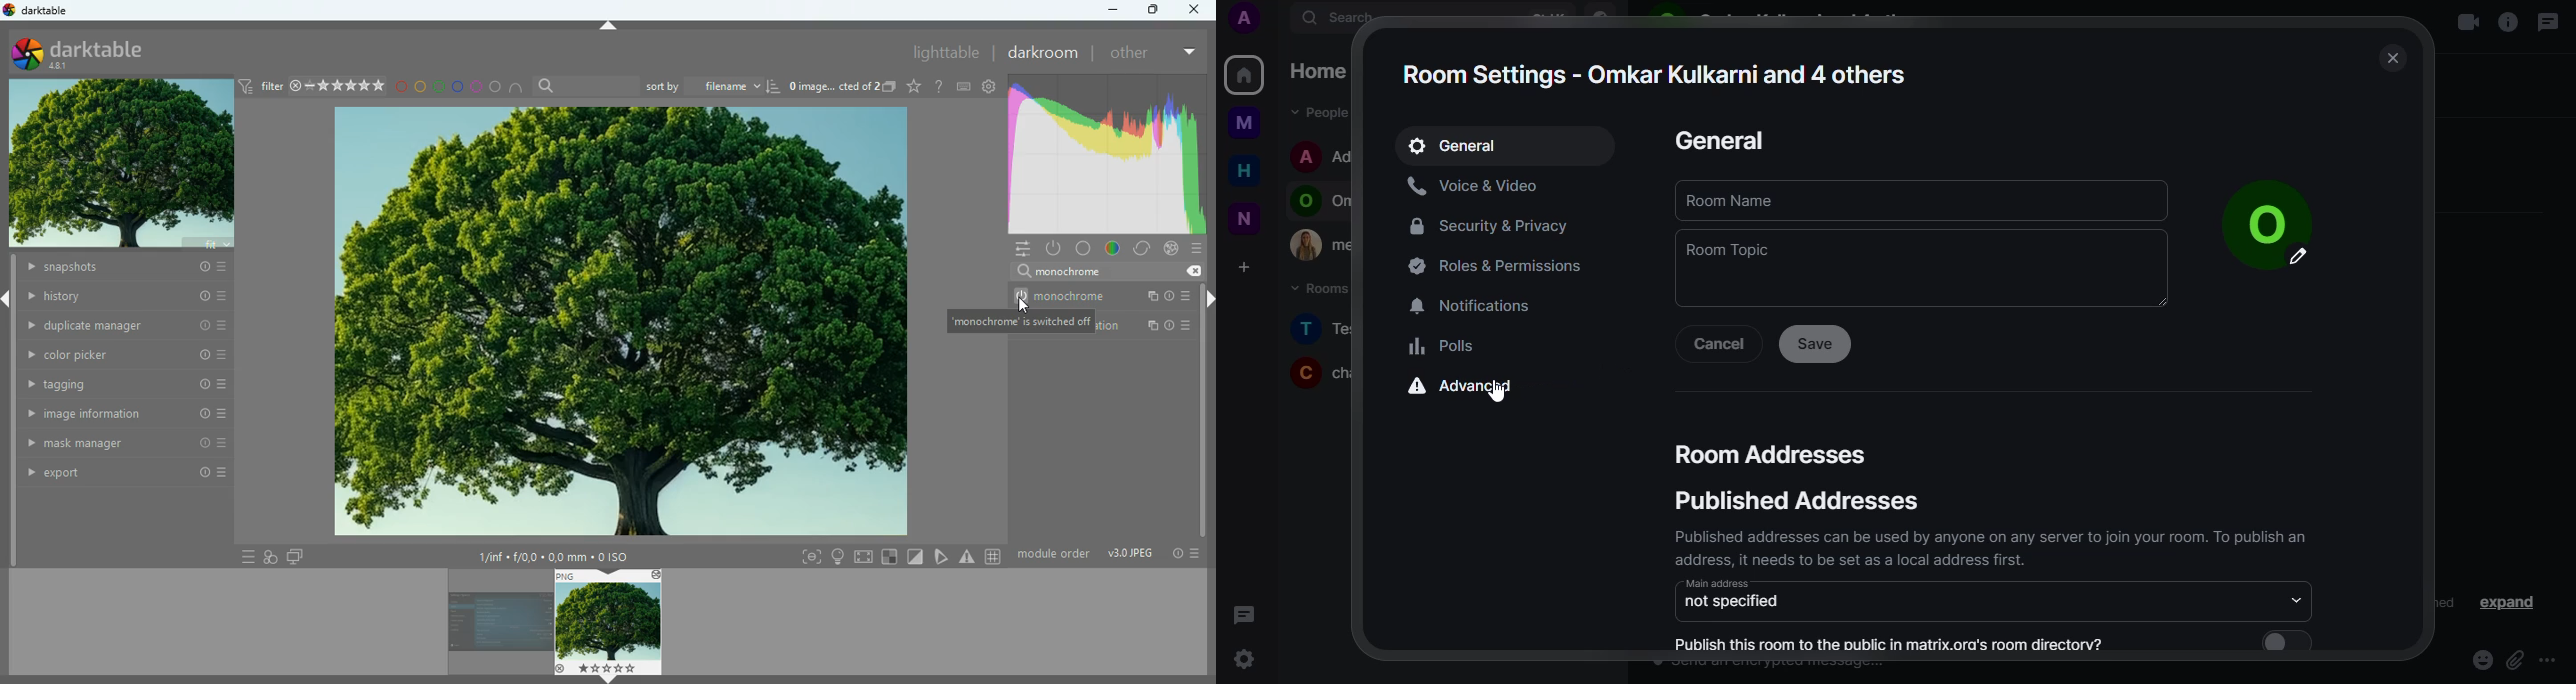 The image size is (2576, 700). What do you see at coordinates (713, 87) in the screenshot?
I see `sort by filename` at bounding box center [713, 87].